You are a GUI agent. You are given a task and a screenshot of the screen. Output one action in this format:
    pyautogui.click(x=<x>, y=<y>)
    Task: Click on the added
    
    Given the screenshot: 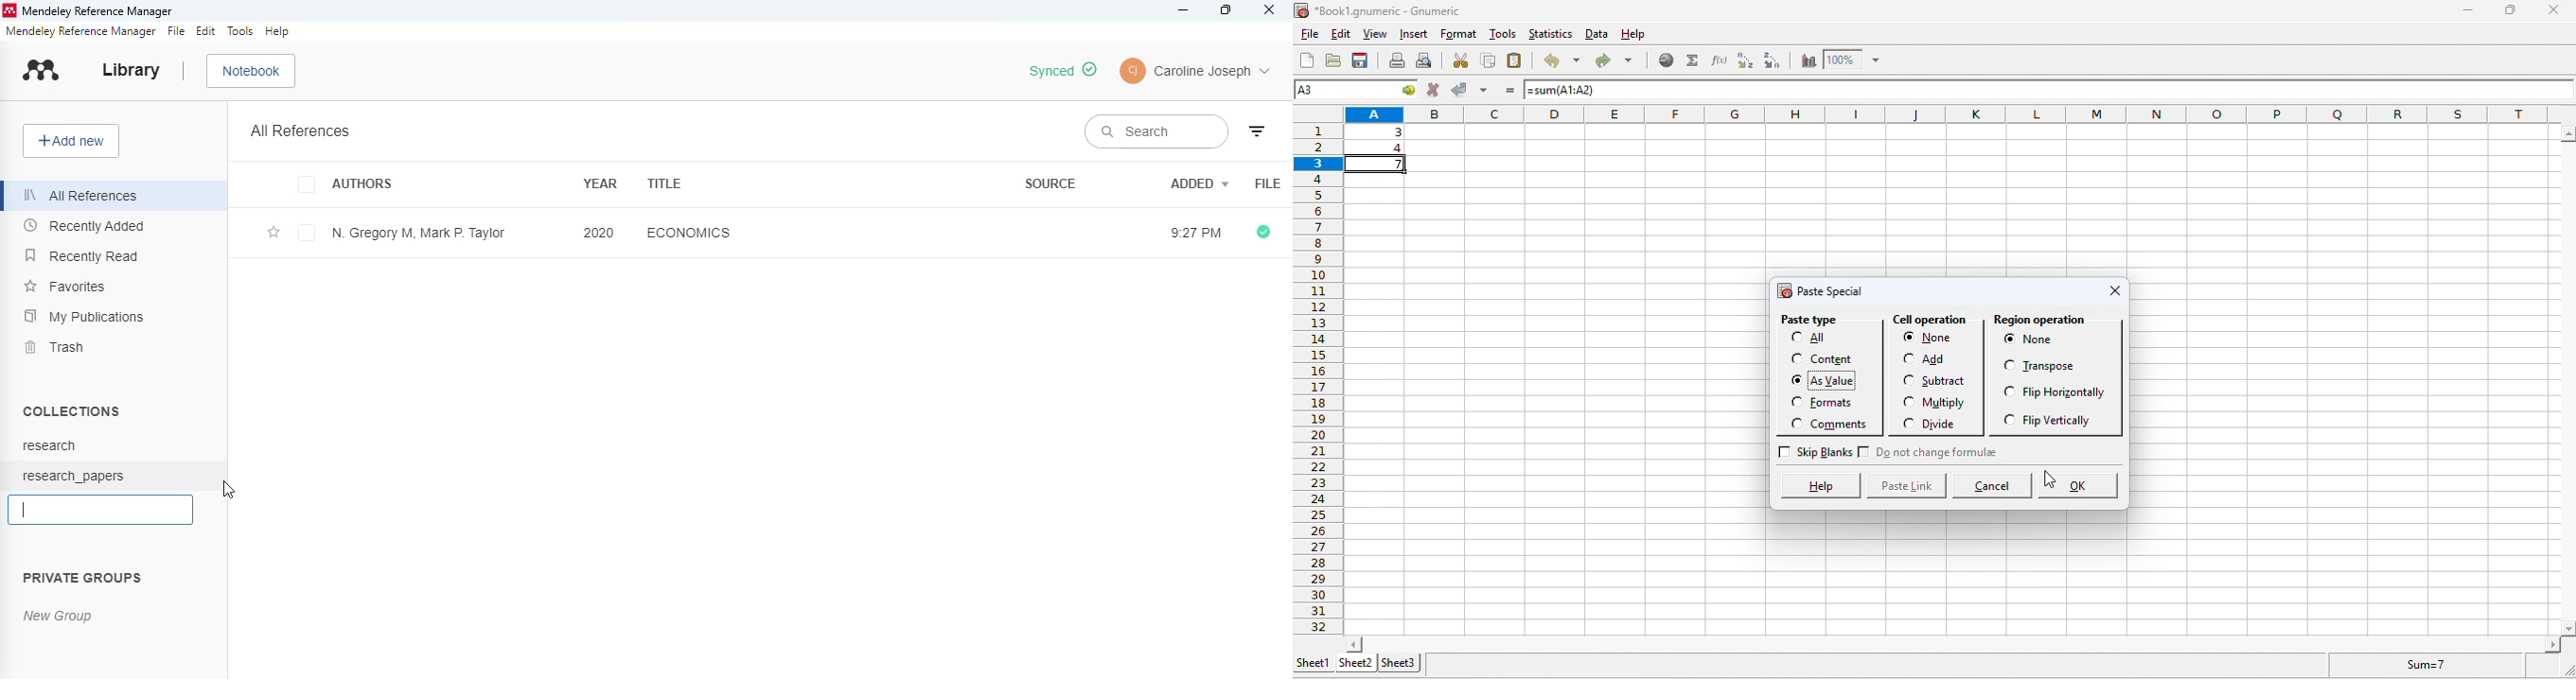 What is the action you would take?
    pyautogui.click(x=1200, y=183)
    